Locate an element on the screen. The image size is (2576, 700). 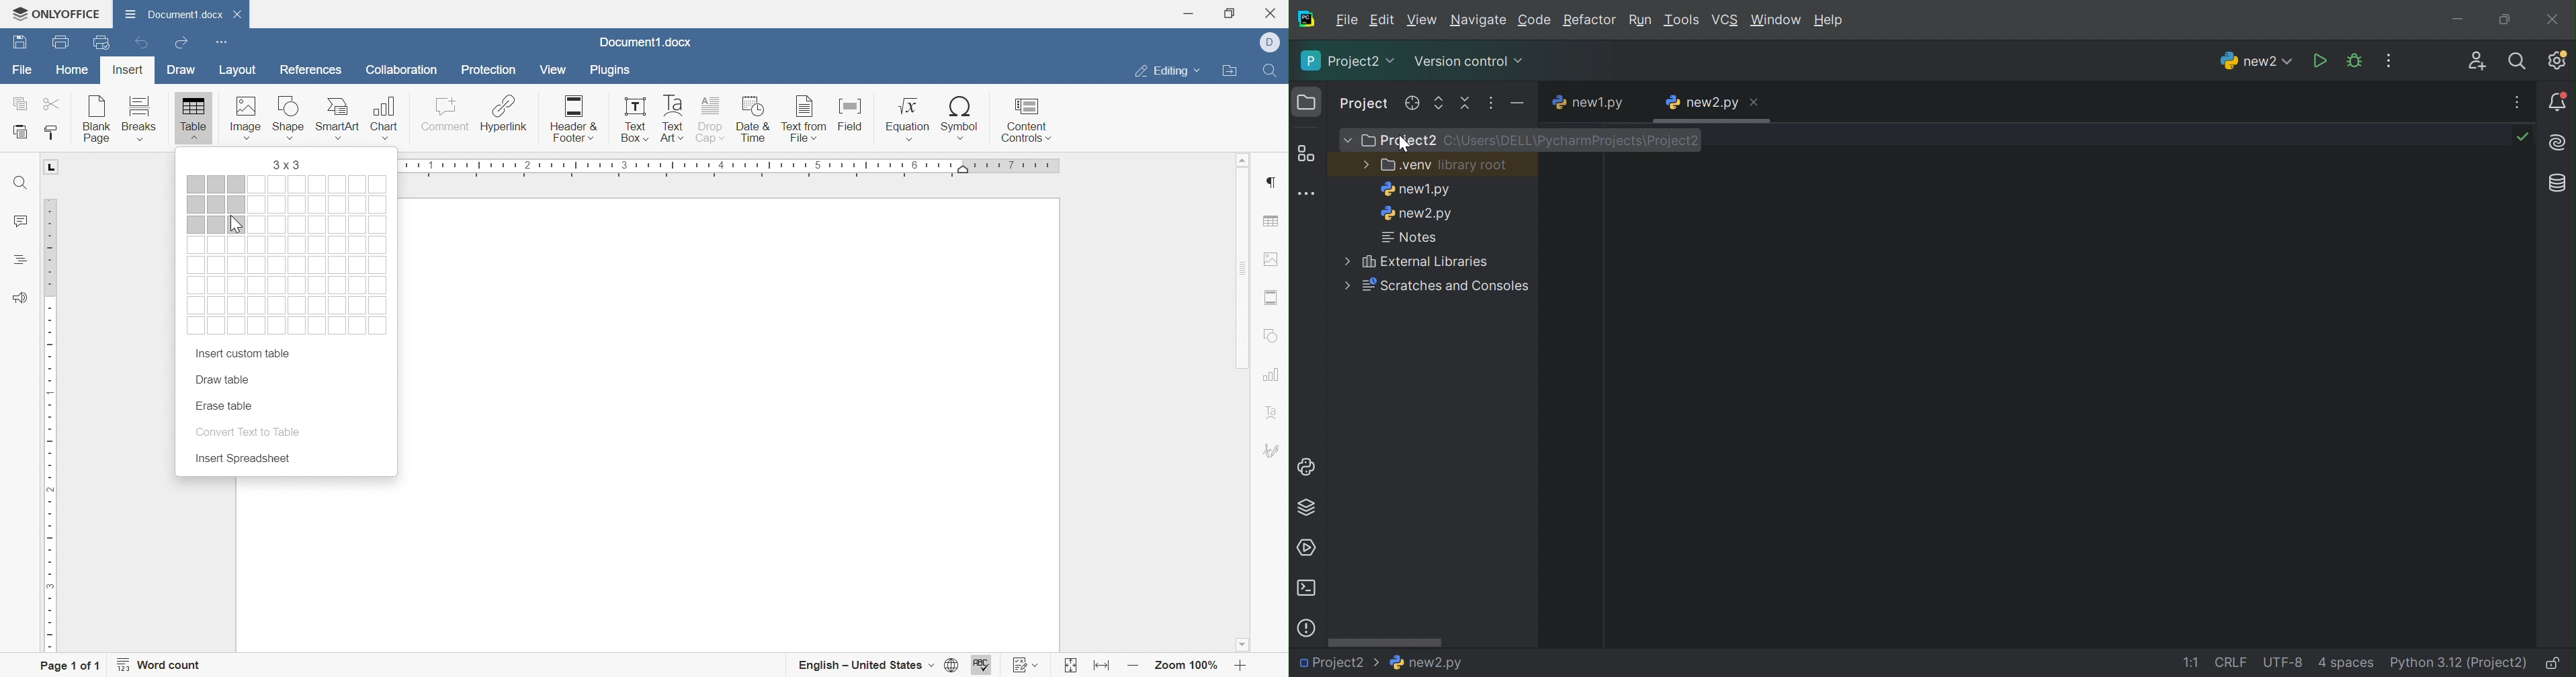
Structure is located at coordinates (1306, 154).